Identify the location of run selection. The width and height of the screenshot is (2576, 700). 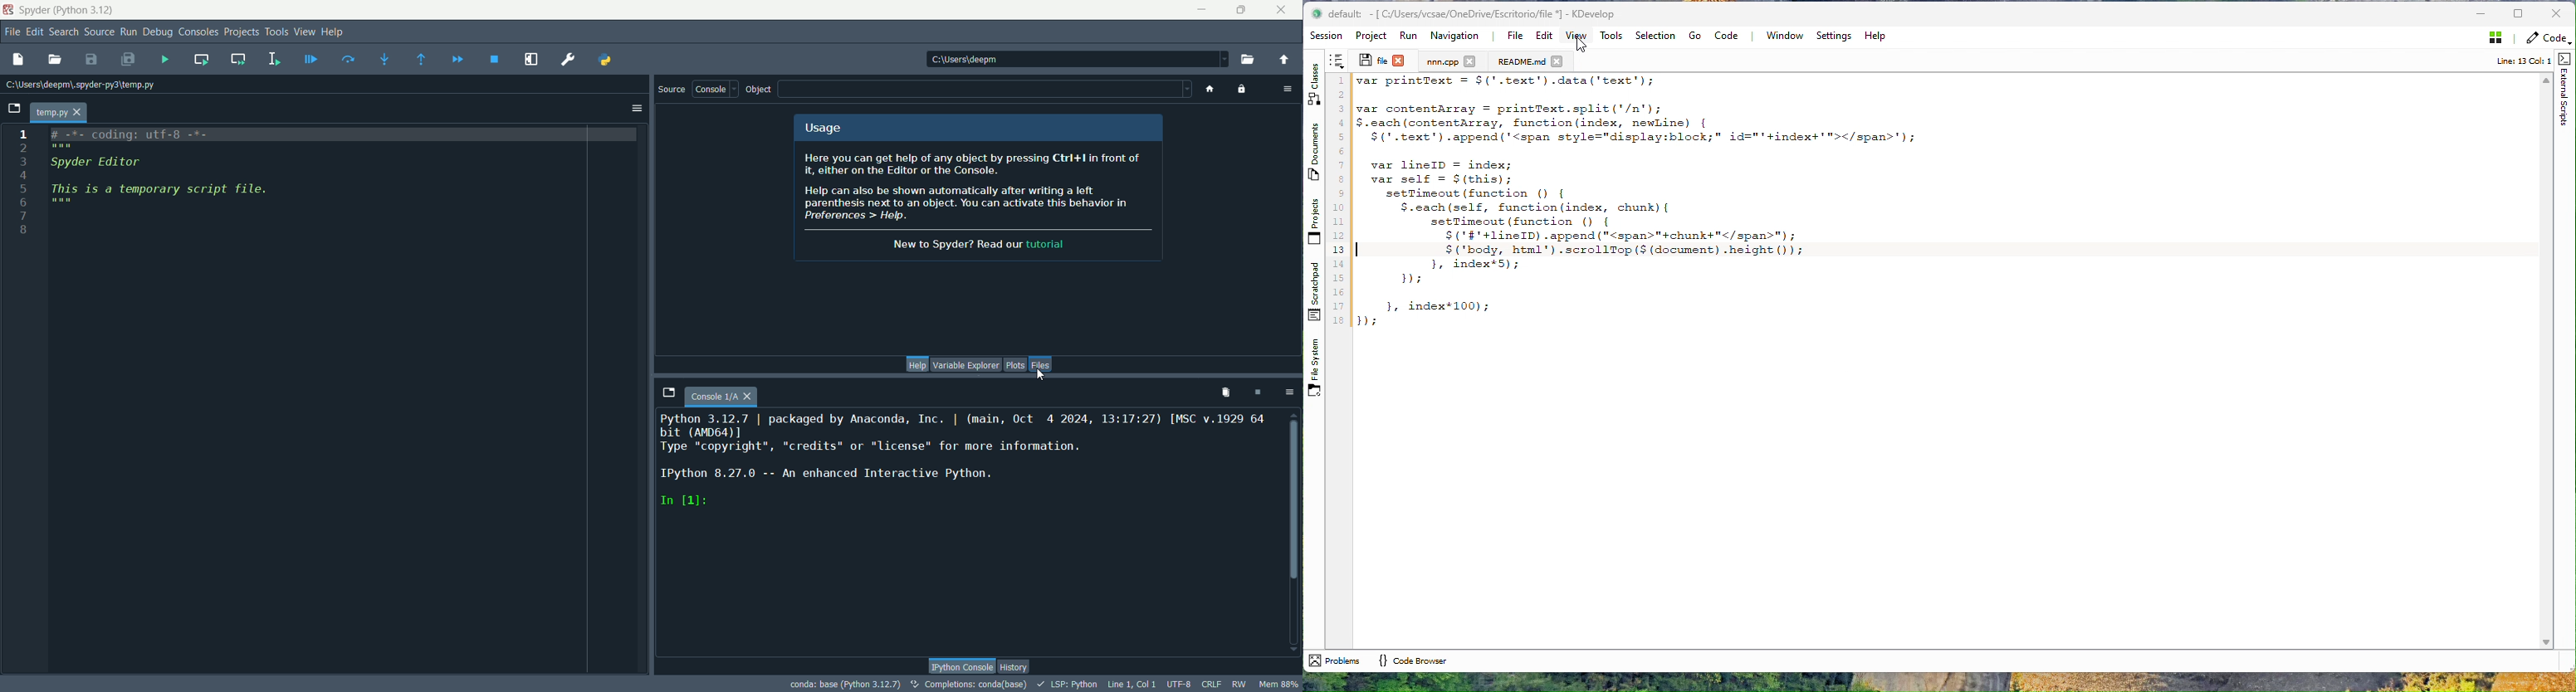
(276, 59).